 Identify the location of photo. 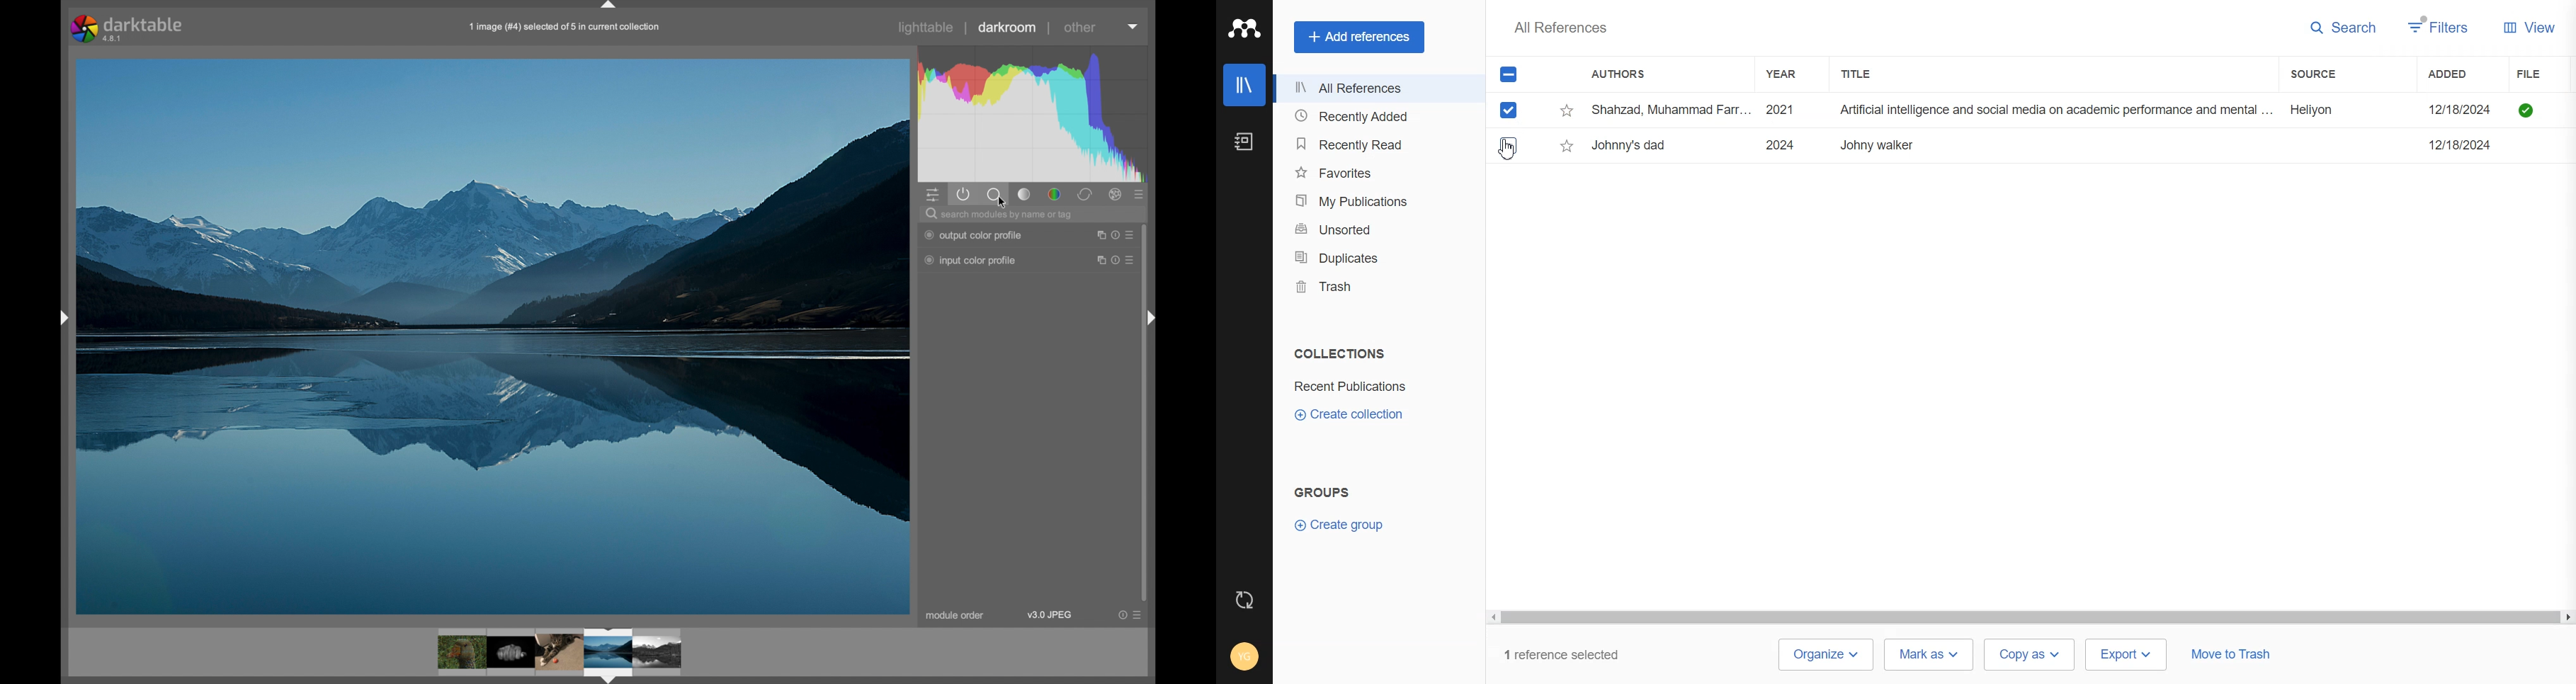
(493, 336).